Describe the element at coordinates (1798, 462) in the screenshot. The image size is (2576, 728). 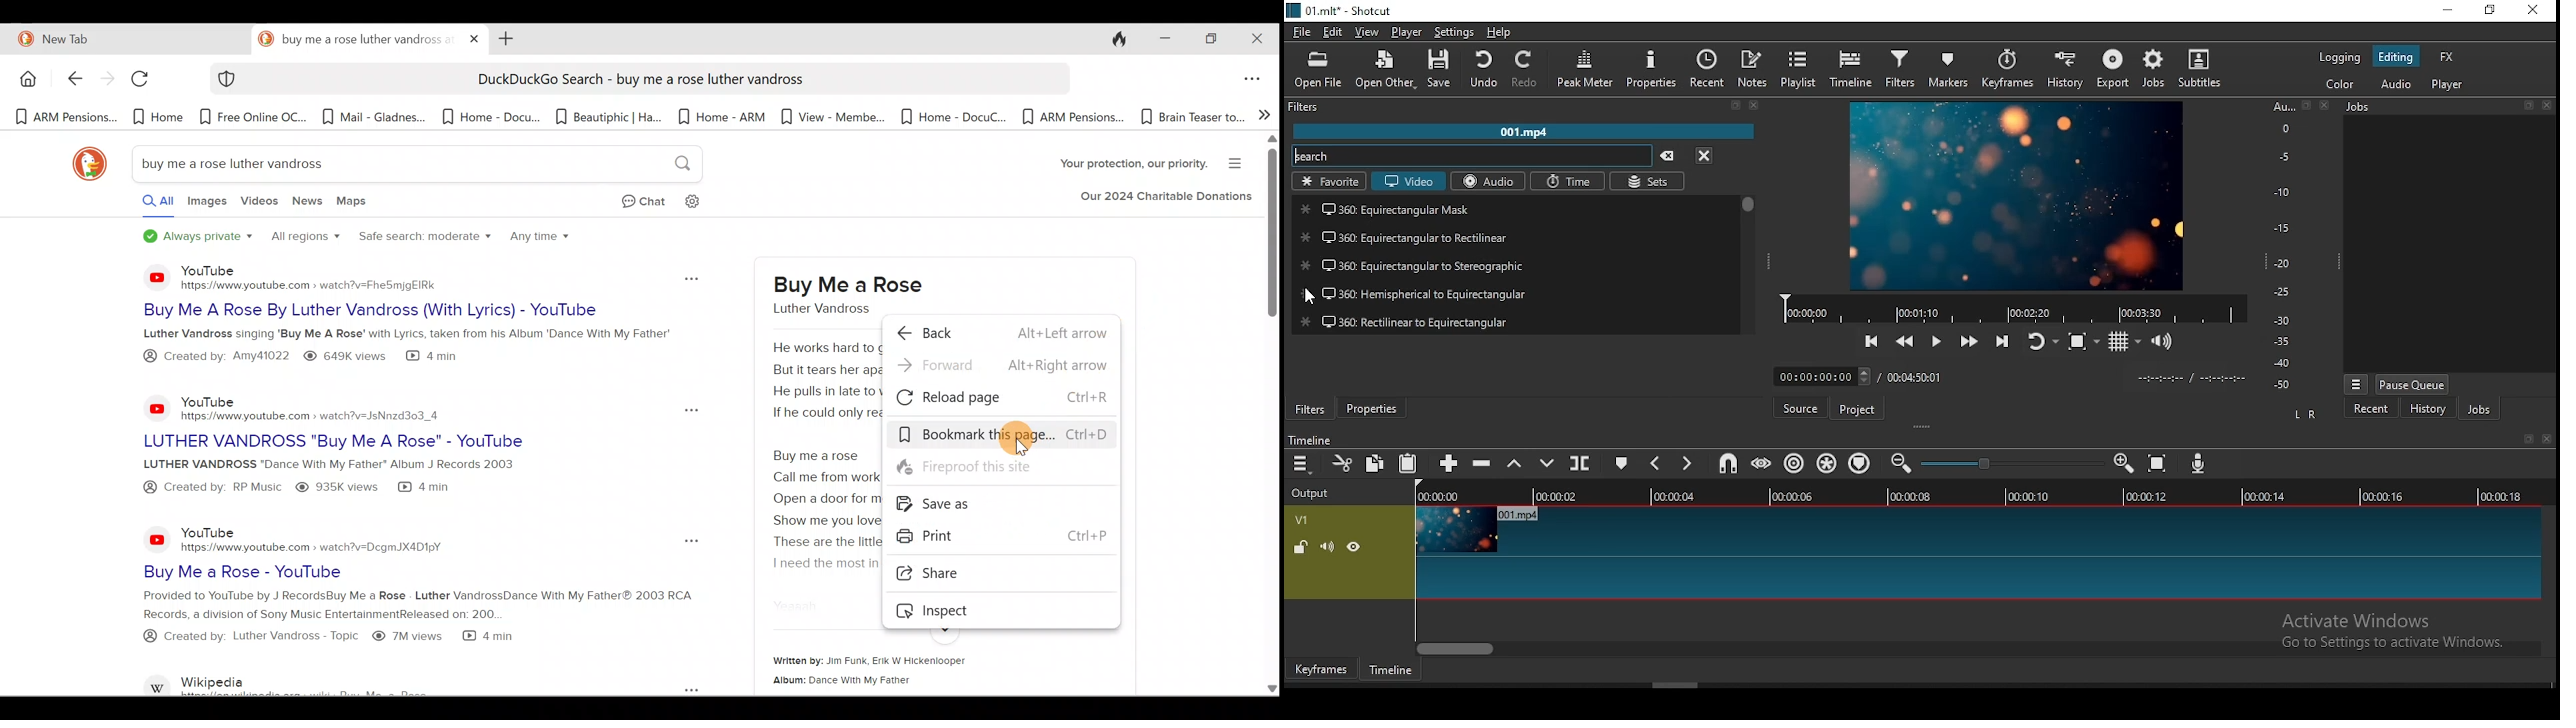
I see `ripple` at that location.